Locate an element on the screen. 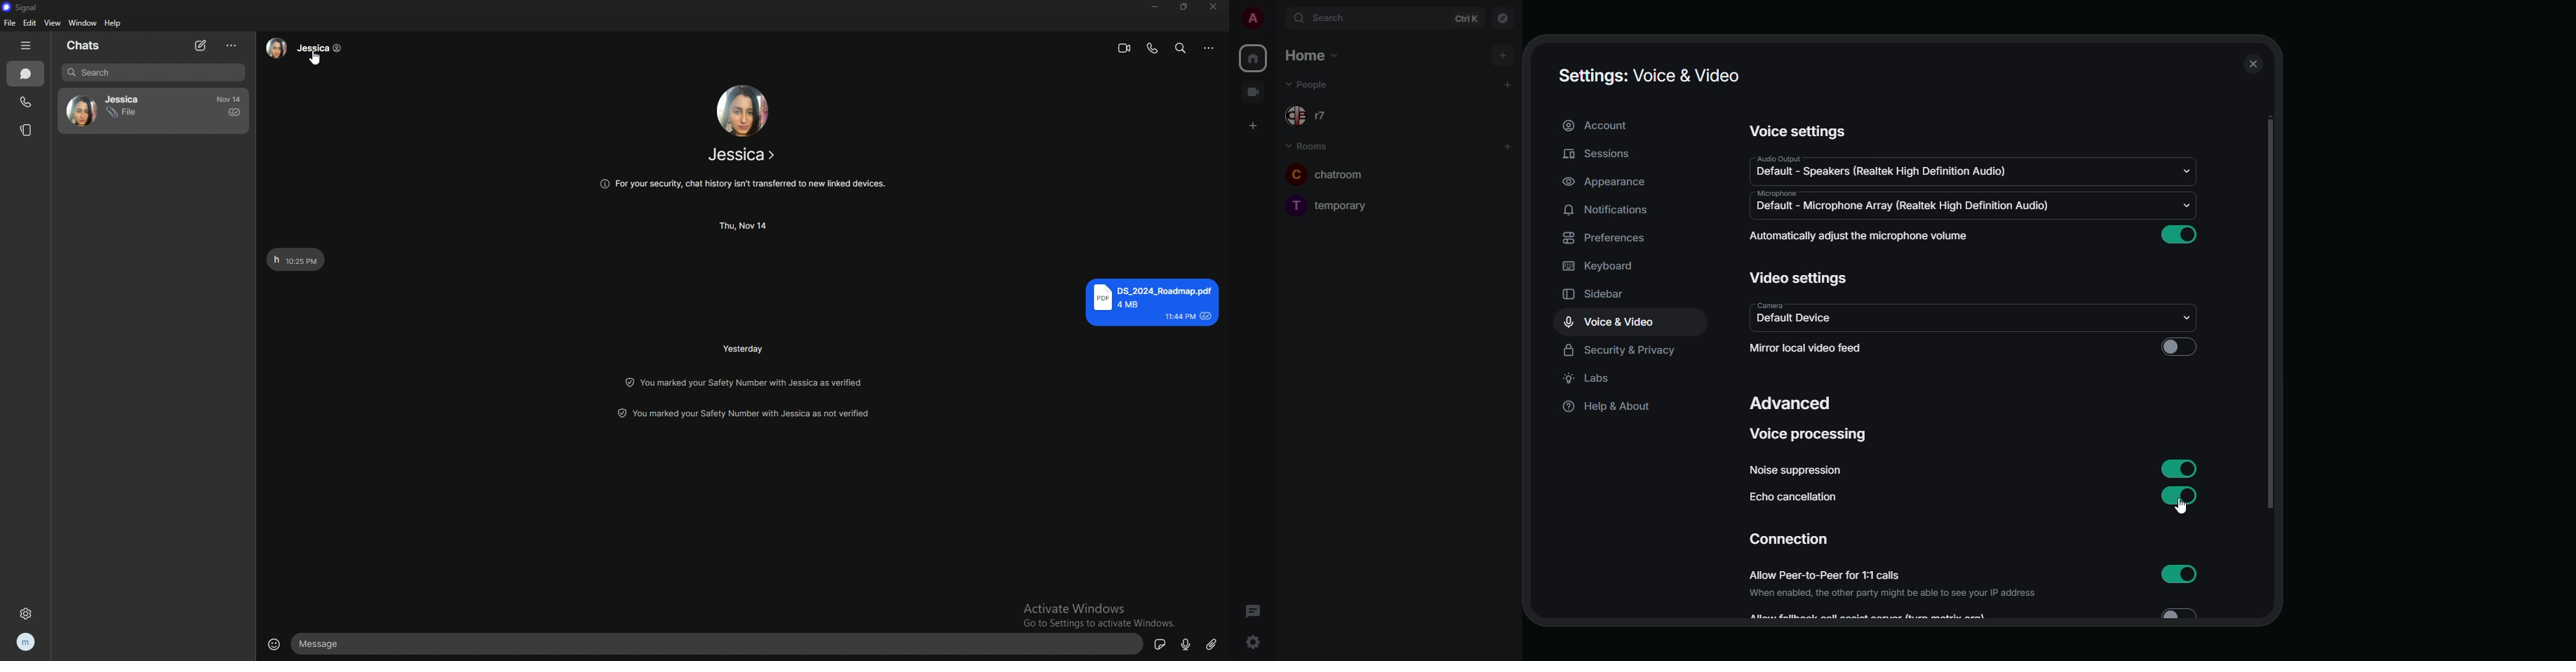 This screenshot has height=672, width=2576. home is located at coordinates (1309, 54).